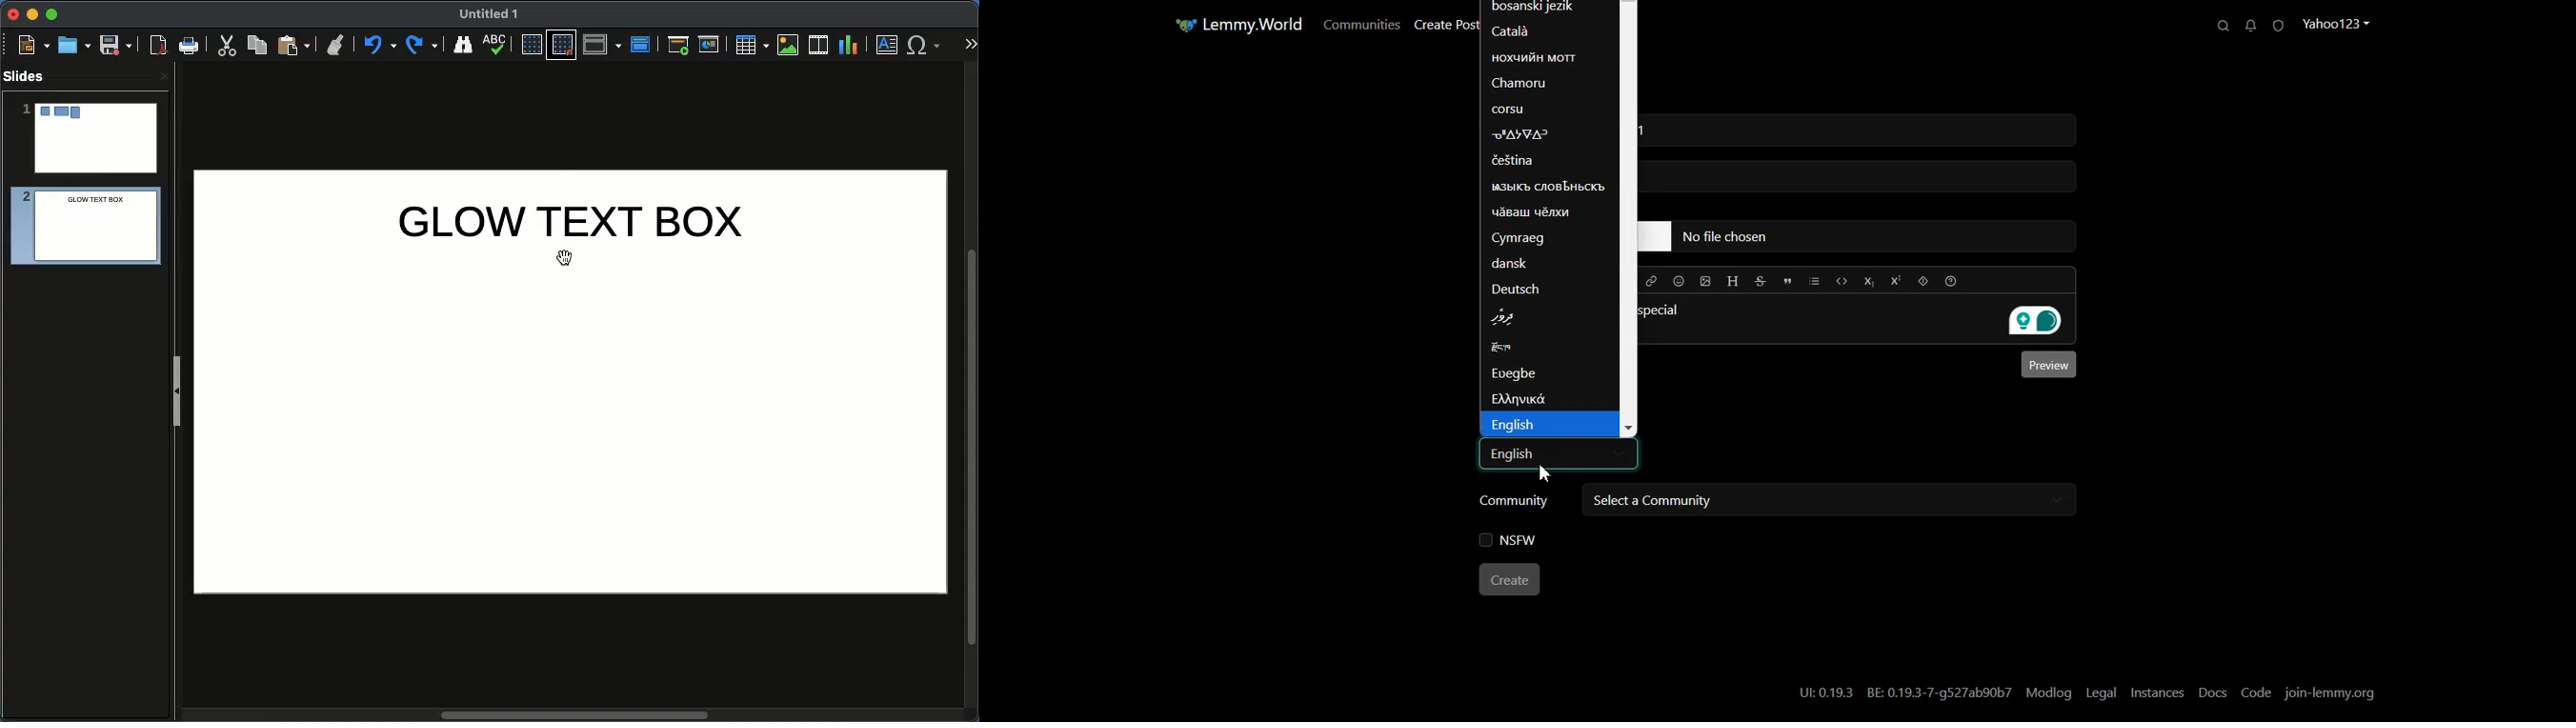  Describe the element at coordinates (789, 45) in the screenshot. I see `Image` at that location.